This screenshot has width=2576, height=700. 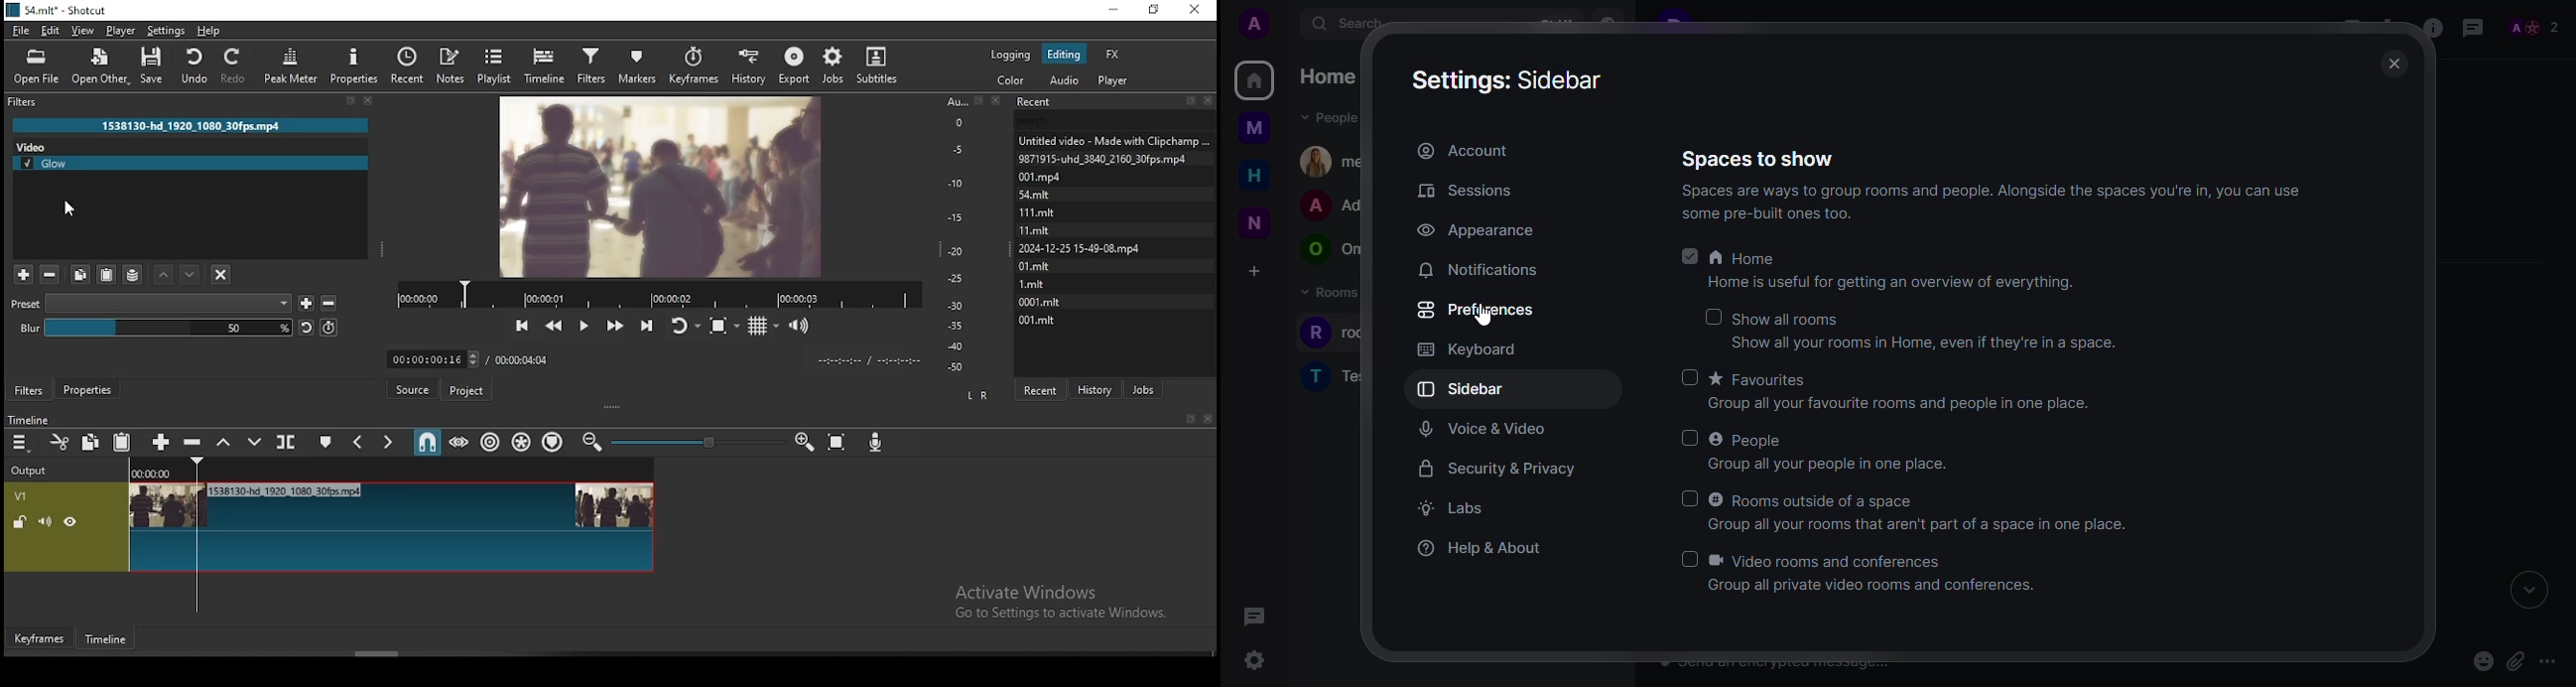 What do you see at coordinates (1746, 439) in the screenshot?
I see `people` at bounding box center [1746, 439].